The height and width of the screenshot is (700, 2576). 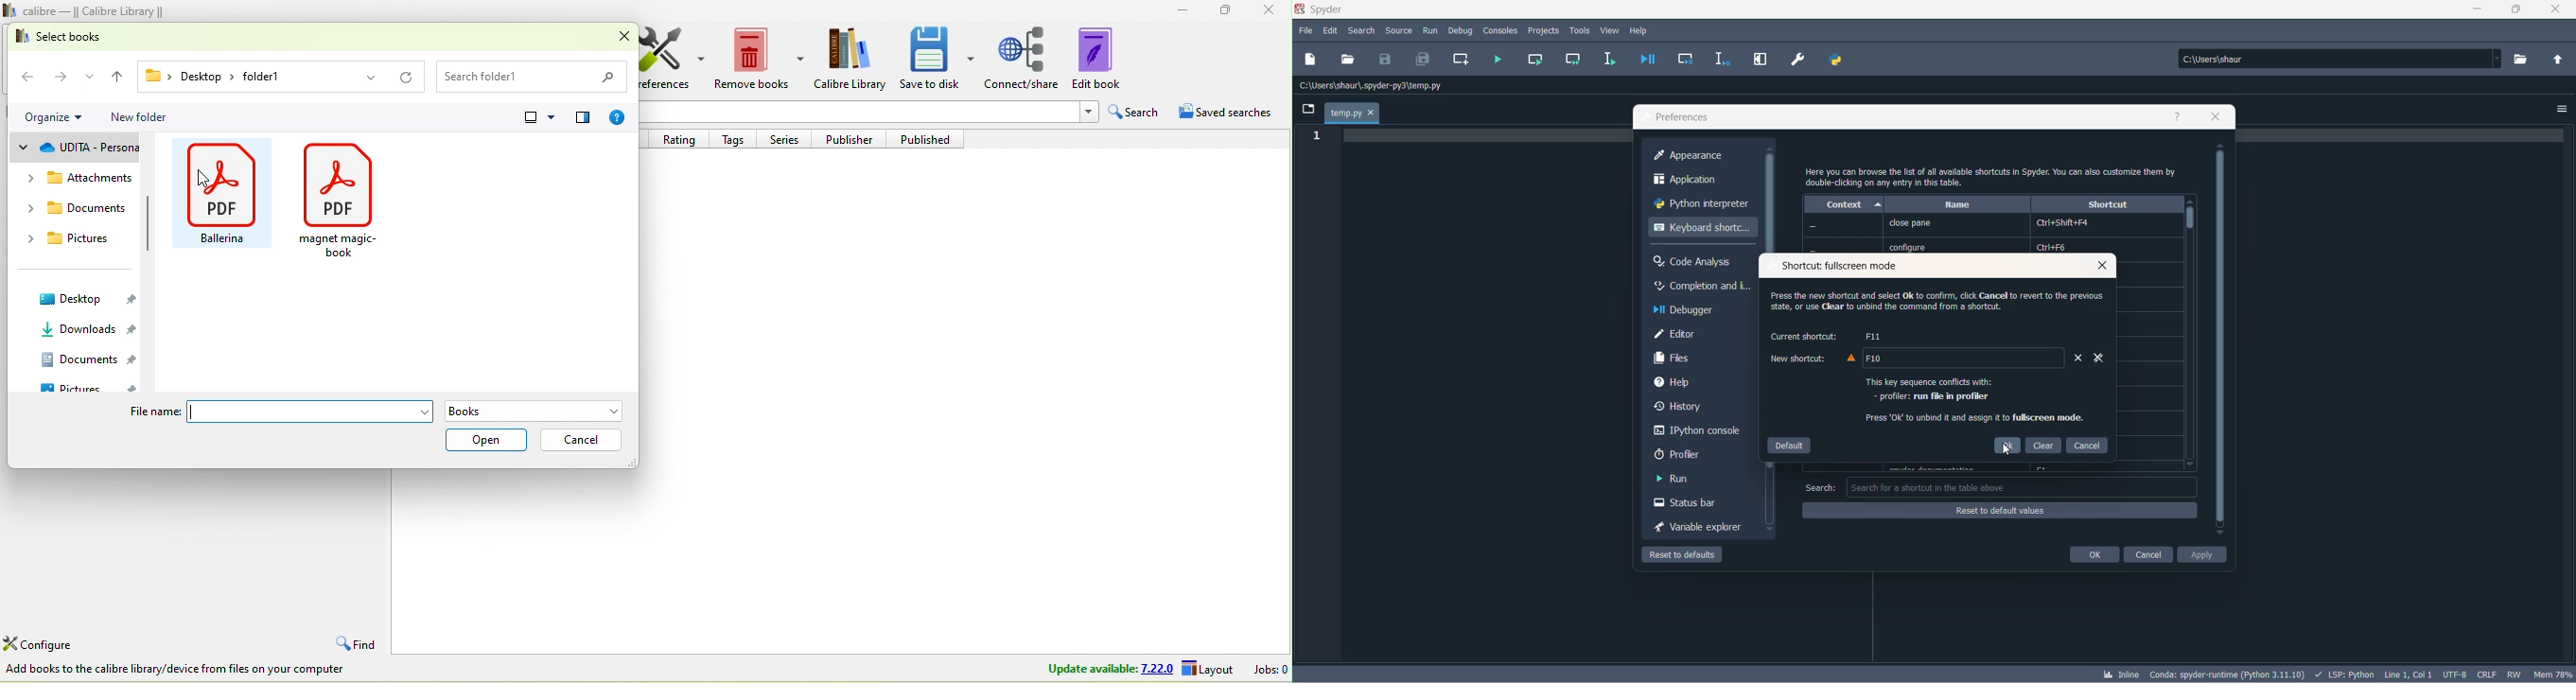 I want to click on run current cell, so click(x=1569, y=62).